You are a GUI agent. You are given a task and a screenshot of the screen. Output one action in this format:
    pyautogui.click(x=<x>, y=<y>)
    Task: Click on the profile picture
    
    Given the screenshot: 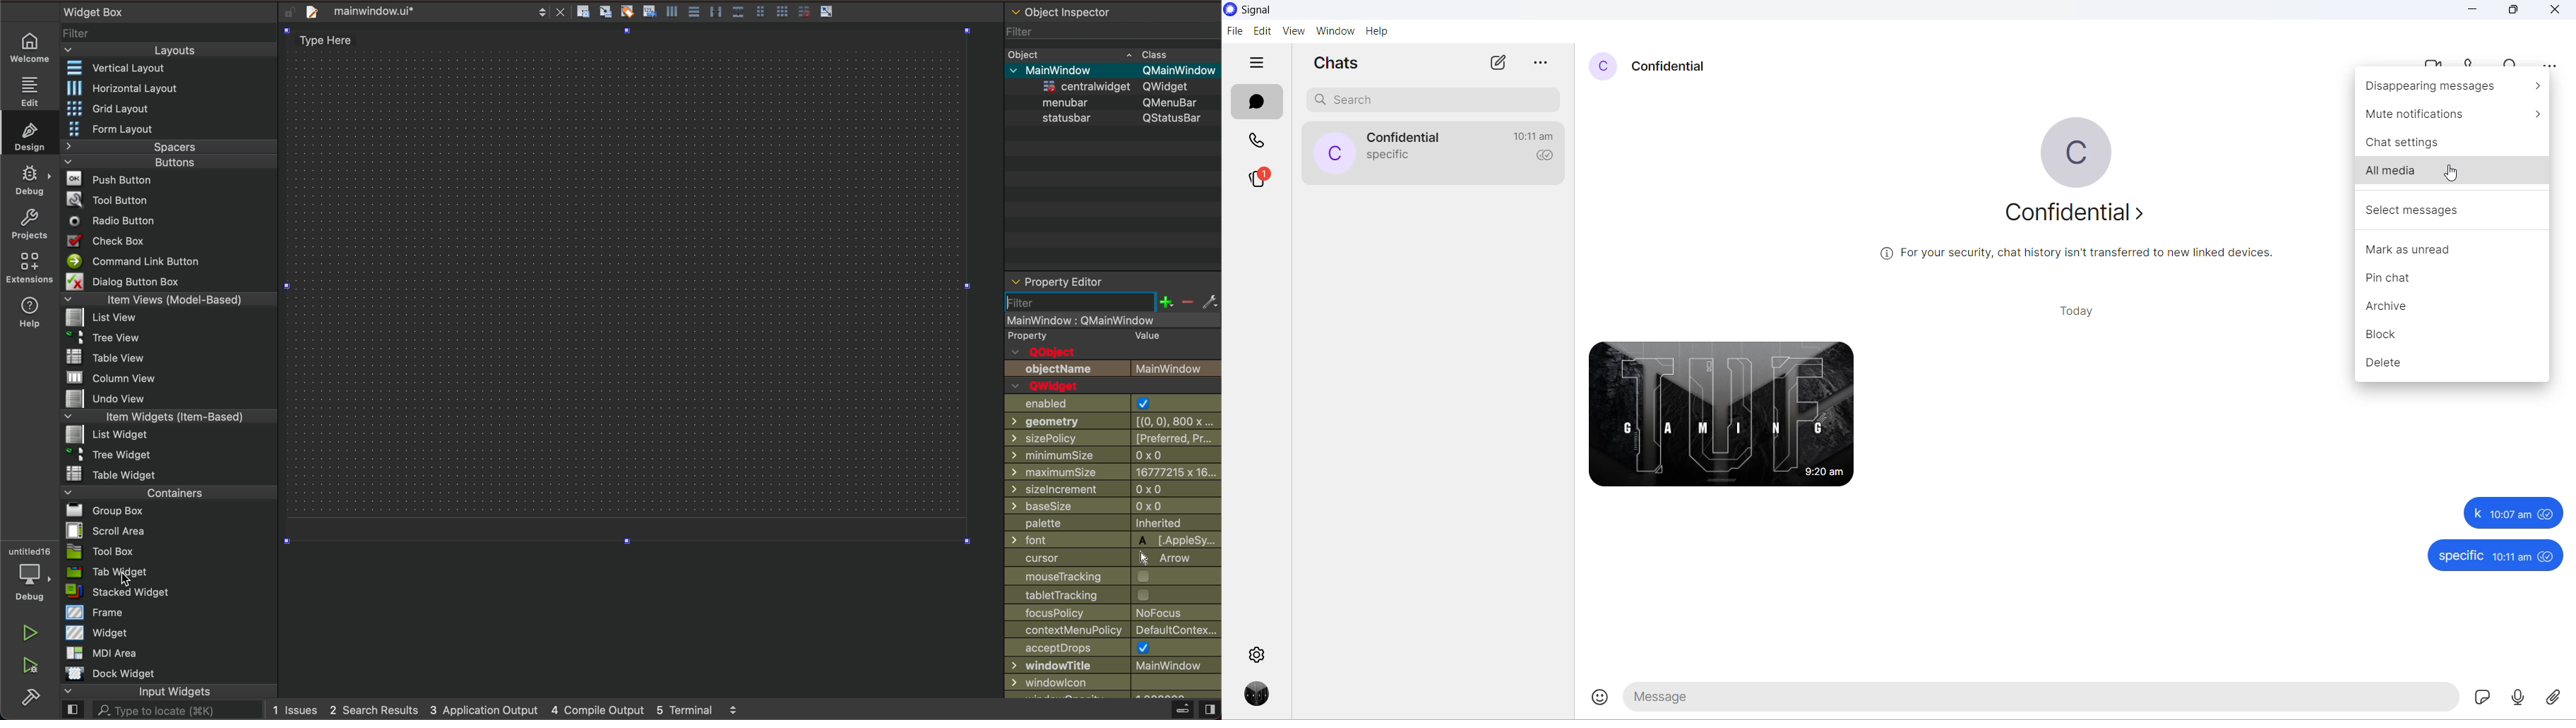 What is the action you would take?
    pyautogui.click(x=2074, y=149)
    